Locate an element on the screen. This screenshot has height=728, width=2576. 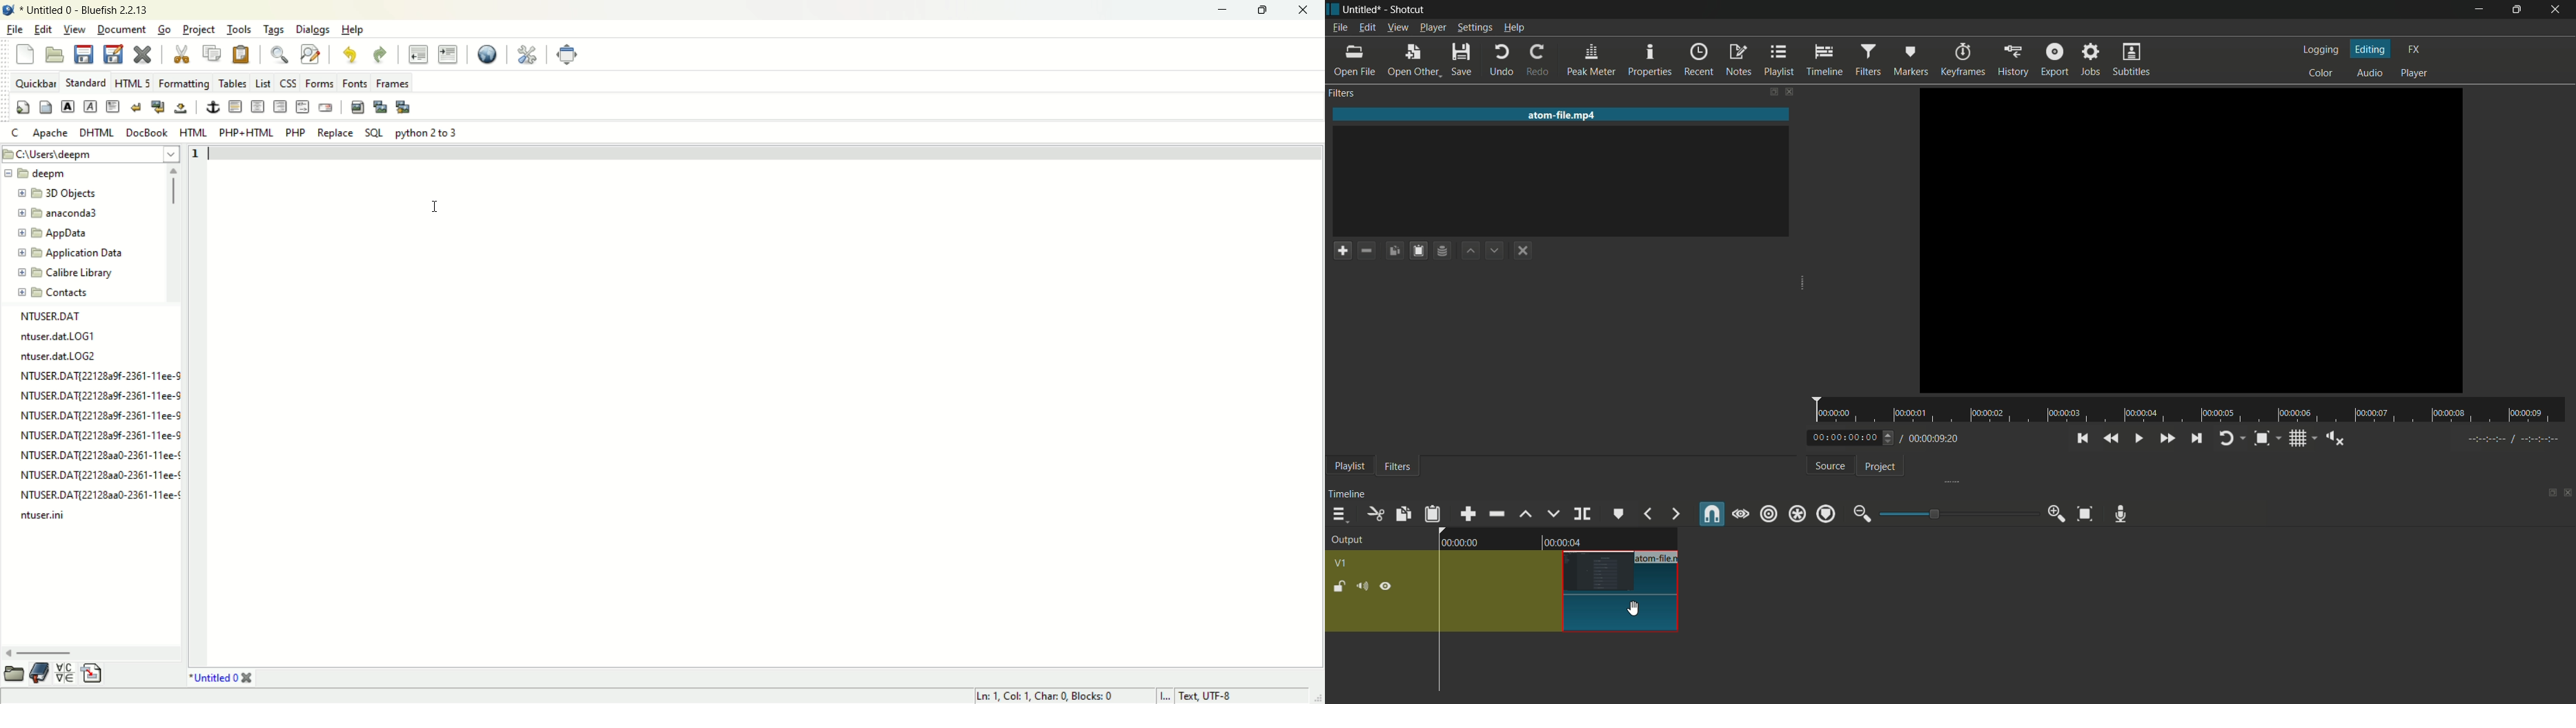
jobs is located at coordinates (2091, 61).